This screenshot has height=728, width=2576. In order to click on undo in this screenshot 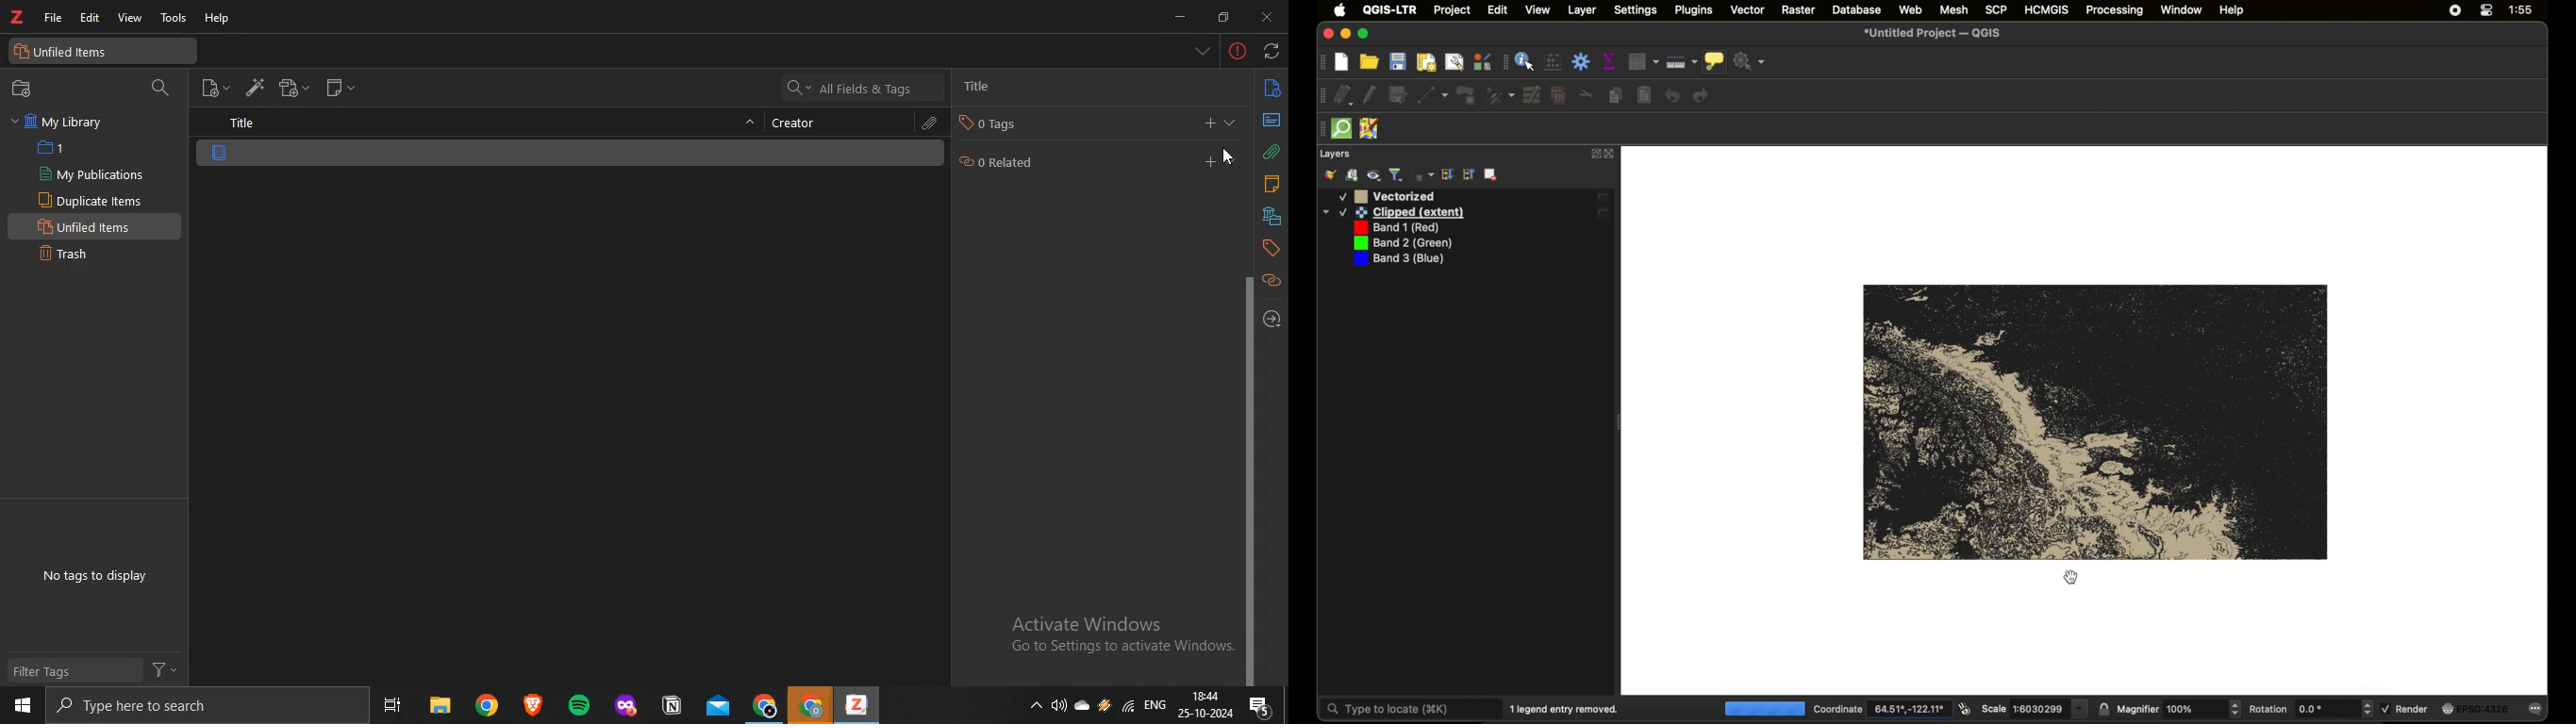, I will do `click(1672, 95)`.